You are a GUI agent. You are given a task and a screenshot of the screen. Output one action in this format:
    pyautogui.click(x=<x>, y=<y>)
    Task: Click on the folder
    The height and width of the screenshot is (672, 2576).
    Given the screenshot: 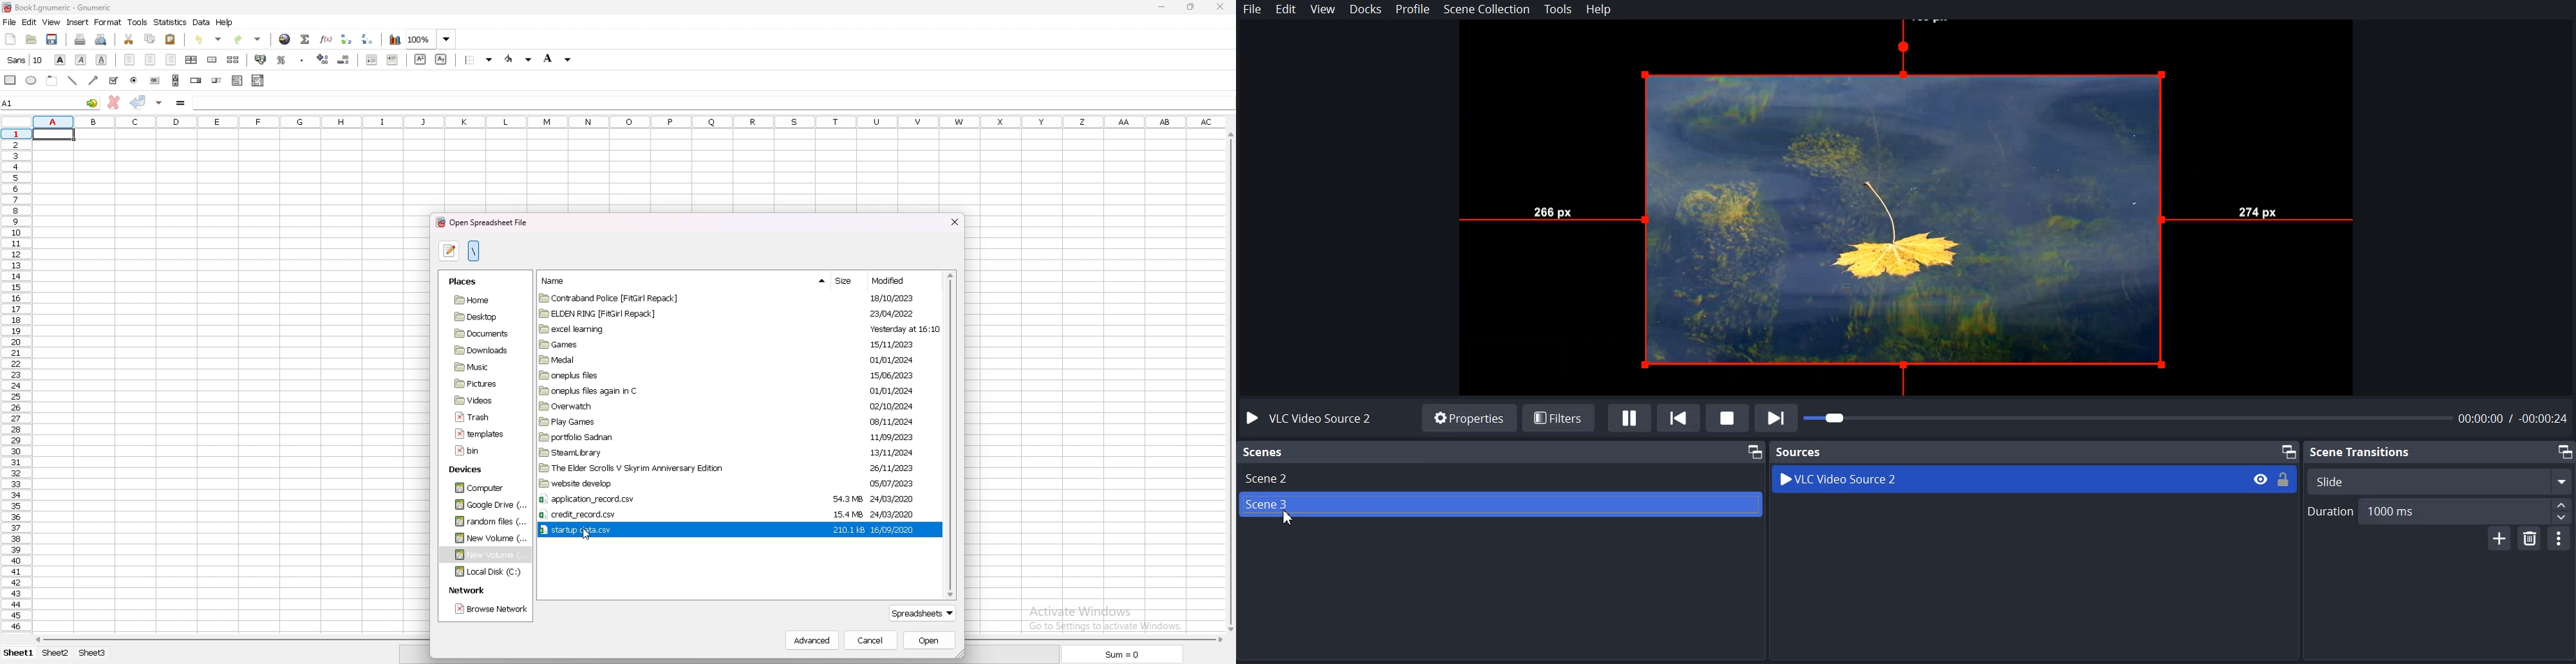 What is the action you would take?
    pyautogui.click(x=664, y=344)
    